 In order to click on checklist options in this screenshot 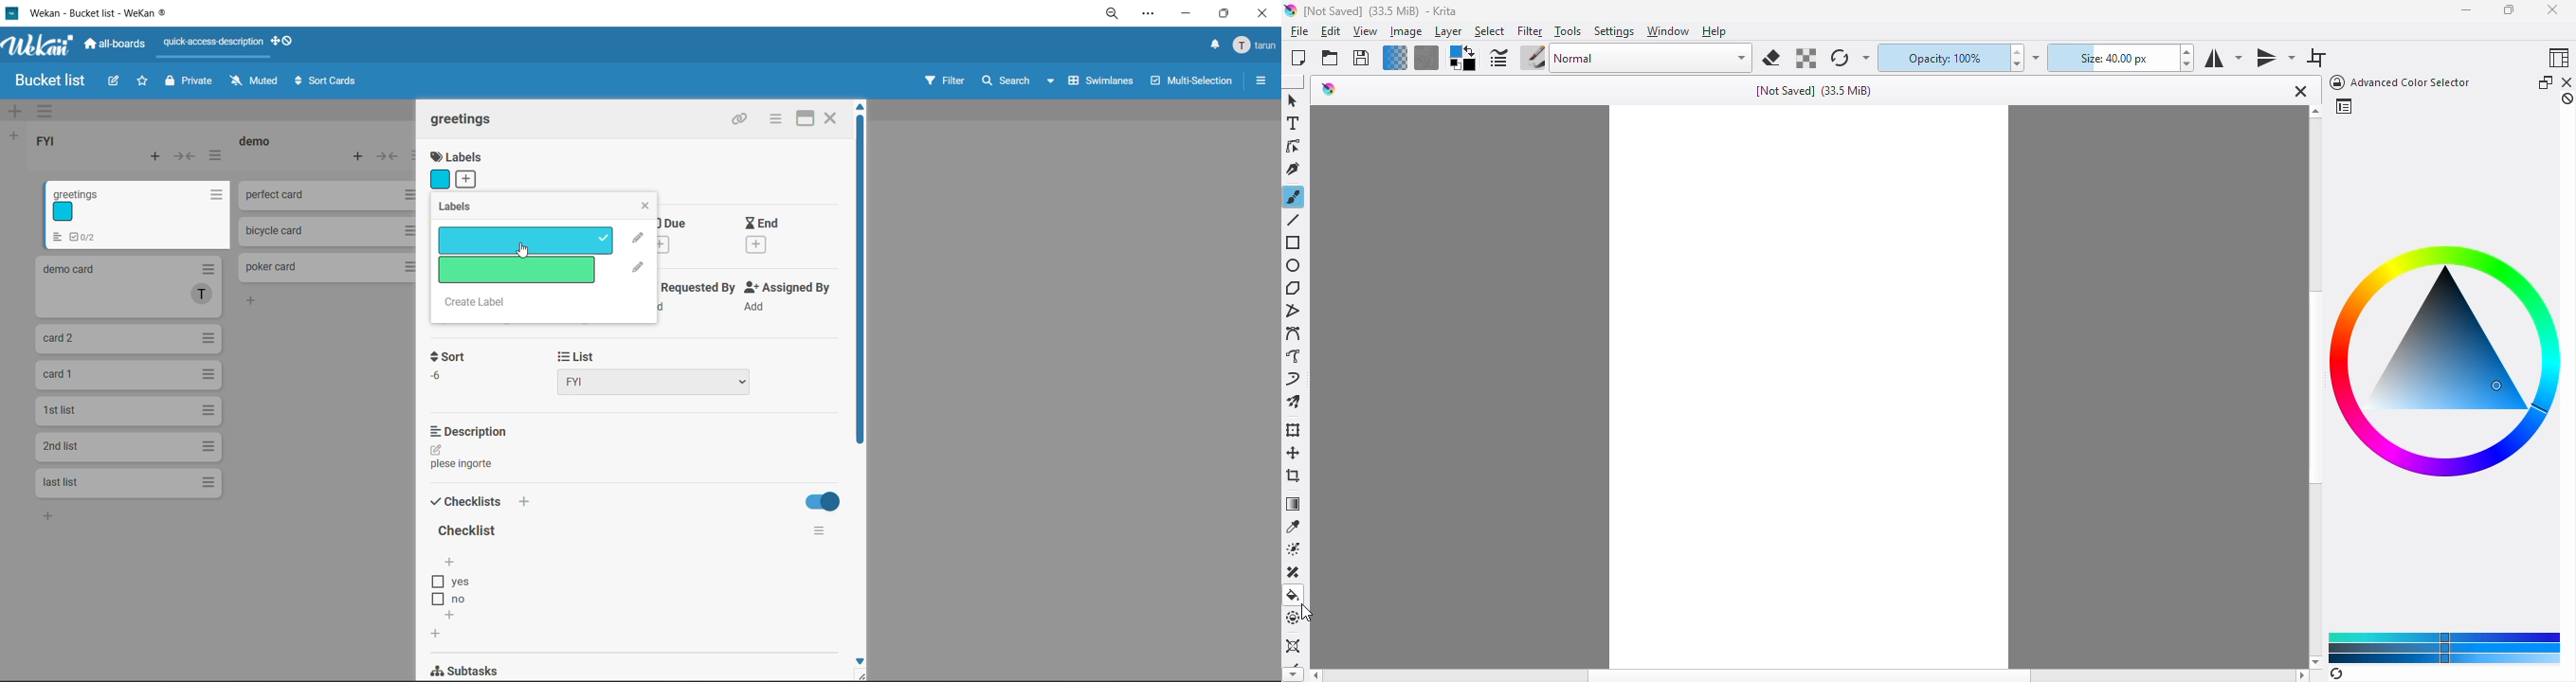, I will do `click(457, 582)`.